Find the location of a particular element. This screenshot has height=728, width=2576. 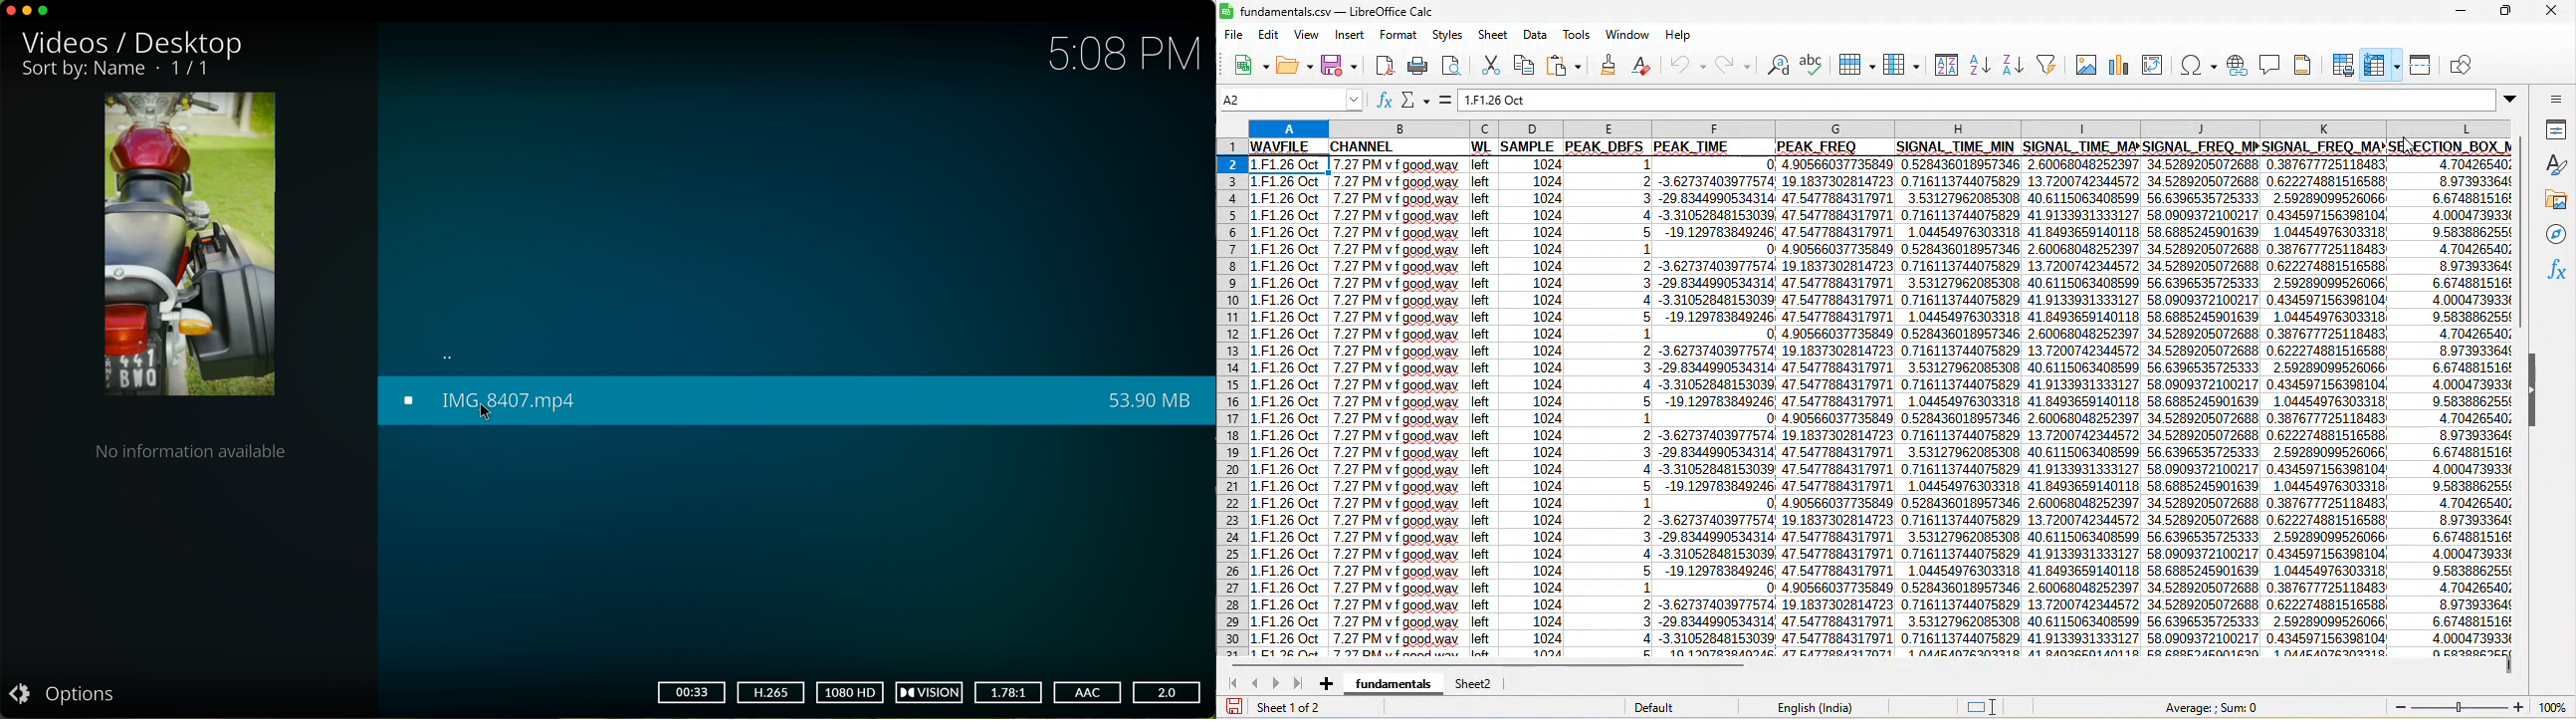

column headings is located at coordinates (1881, 129).